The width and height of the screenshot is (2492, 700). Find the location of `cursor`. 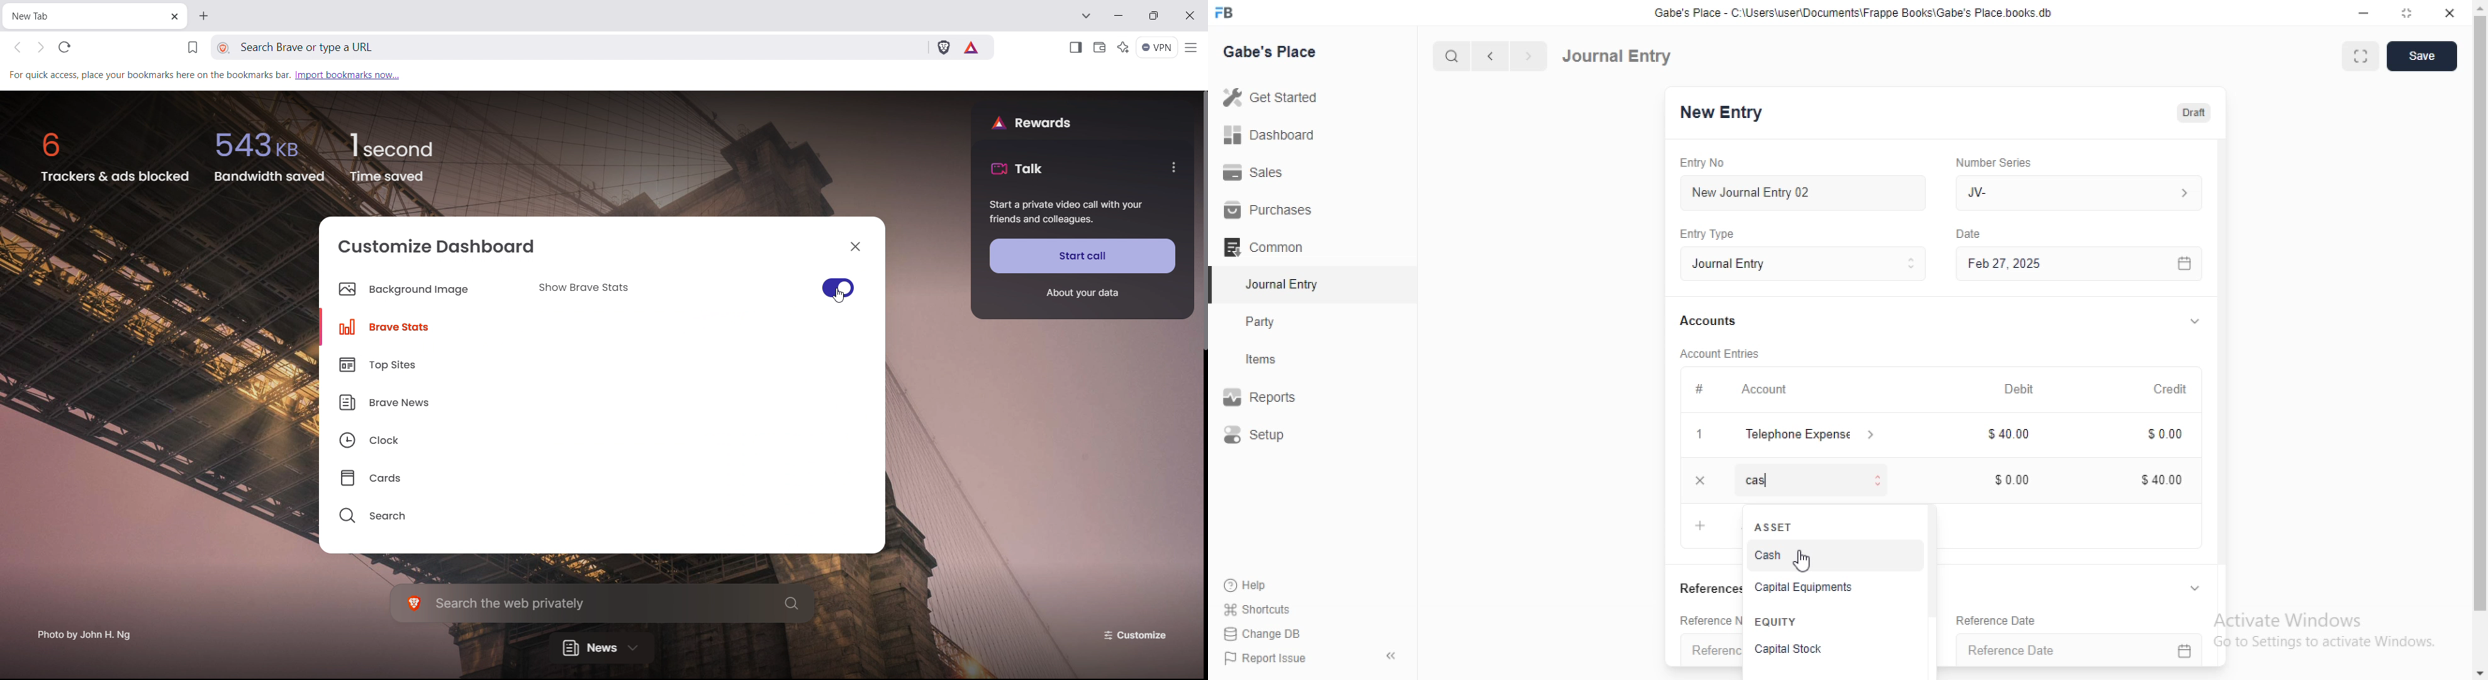

cursor is located at coordinates (1803, 557).